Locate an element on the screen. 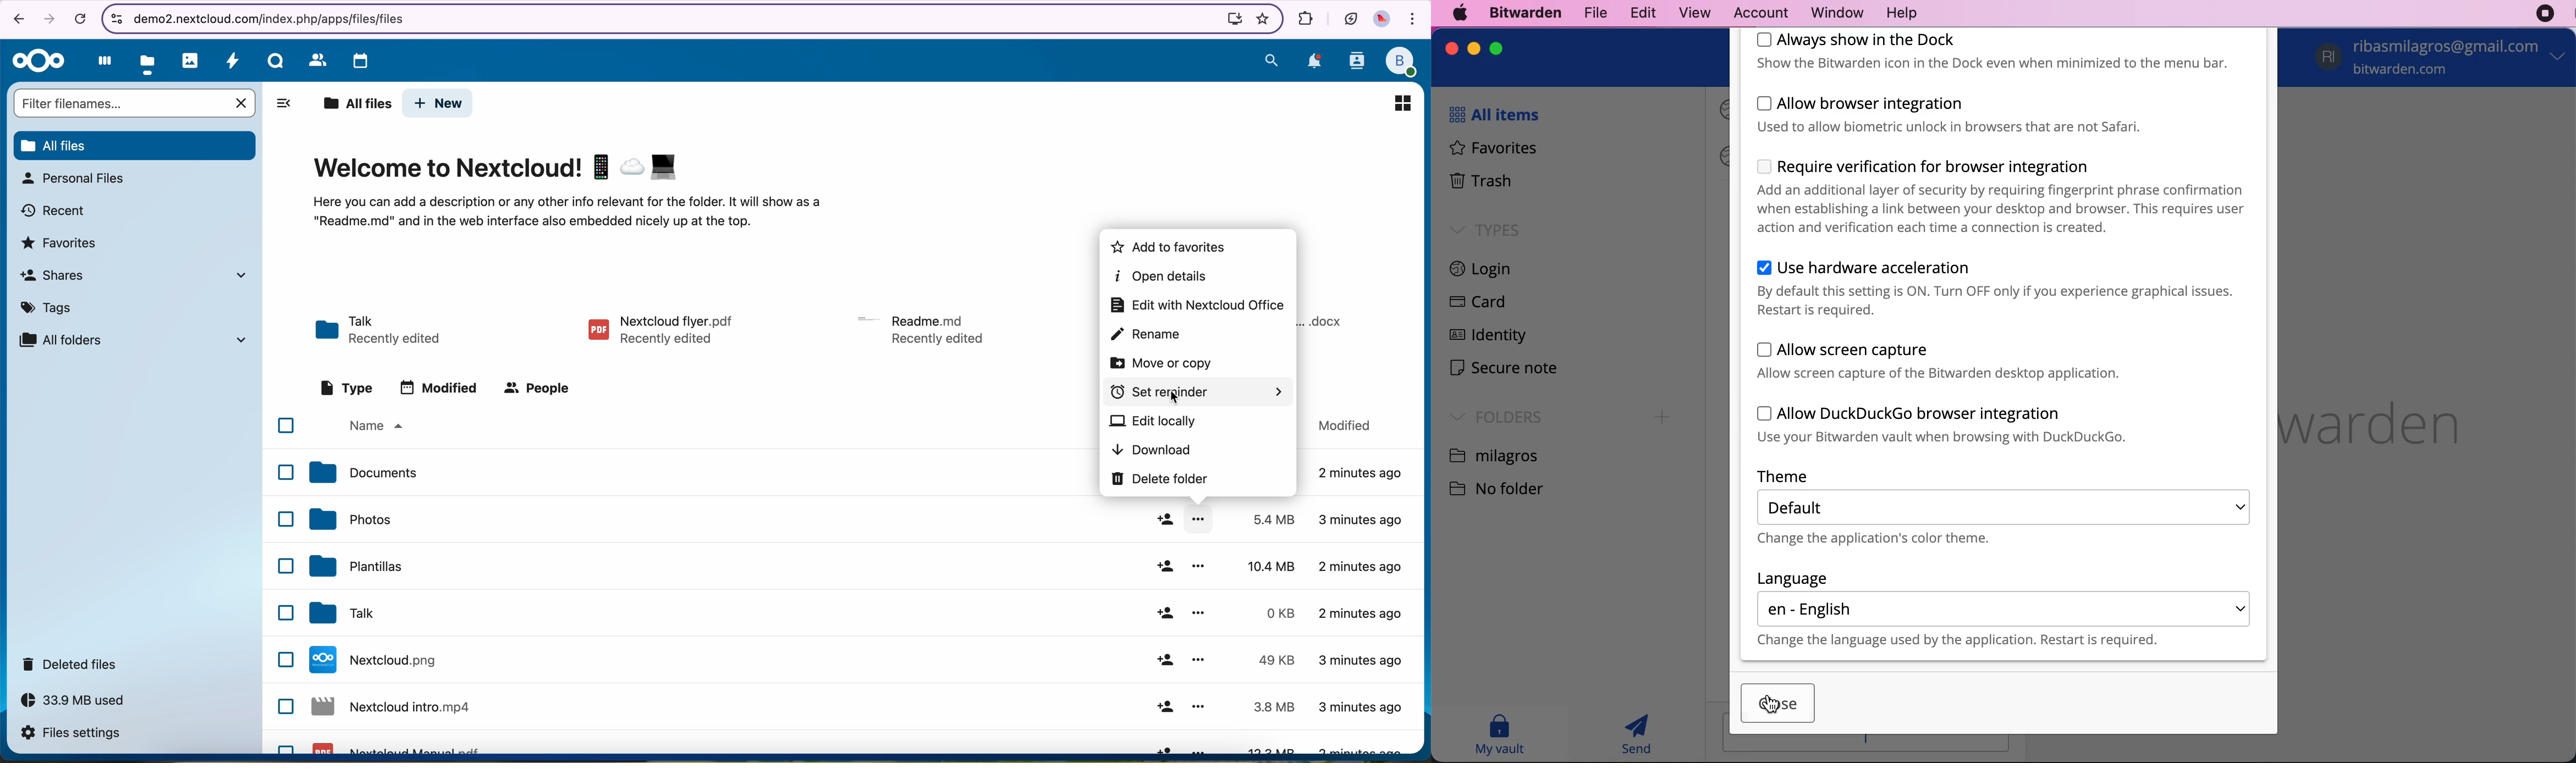 The width and height of the screenshot is (2576, 784). dashboard is located at coordinates (101, 60).